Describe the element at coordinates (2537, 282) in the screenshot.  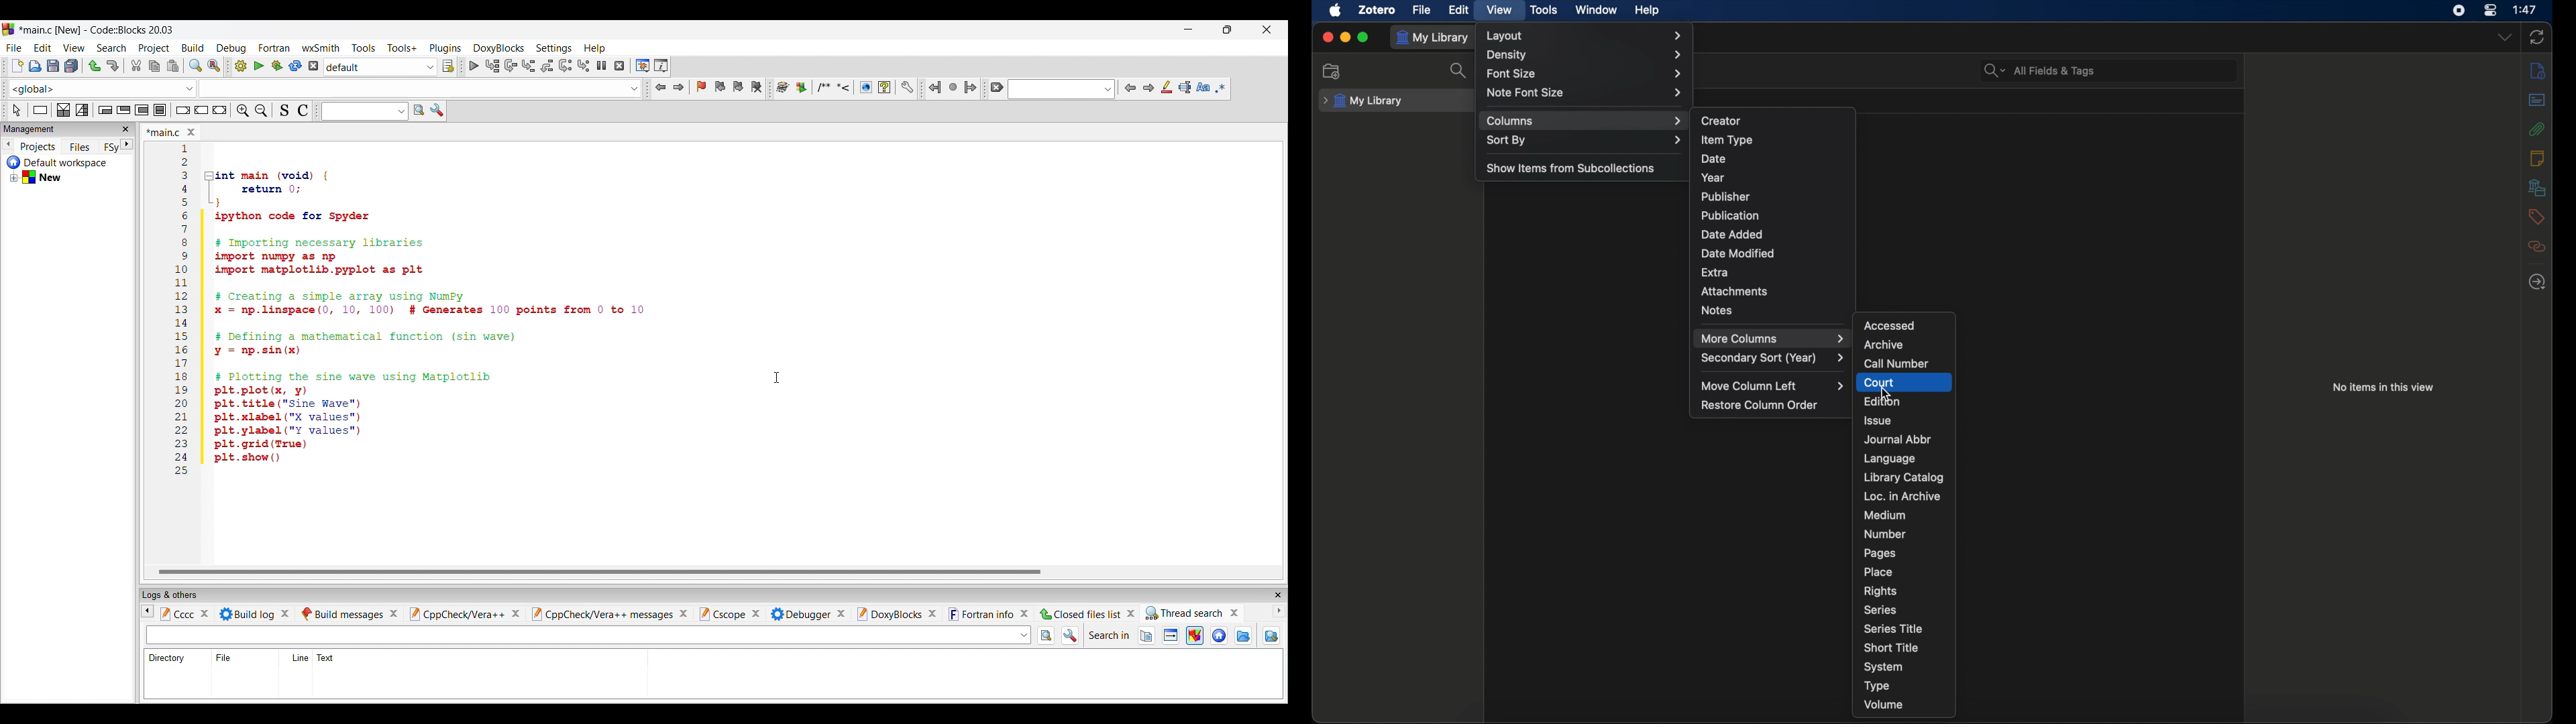
I see `locate` at that location.